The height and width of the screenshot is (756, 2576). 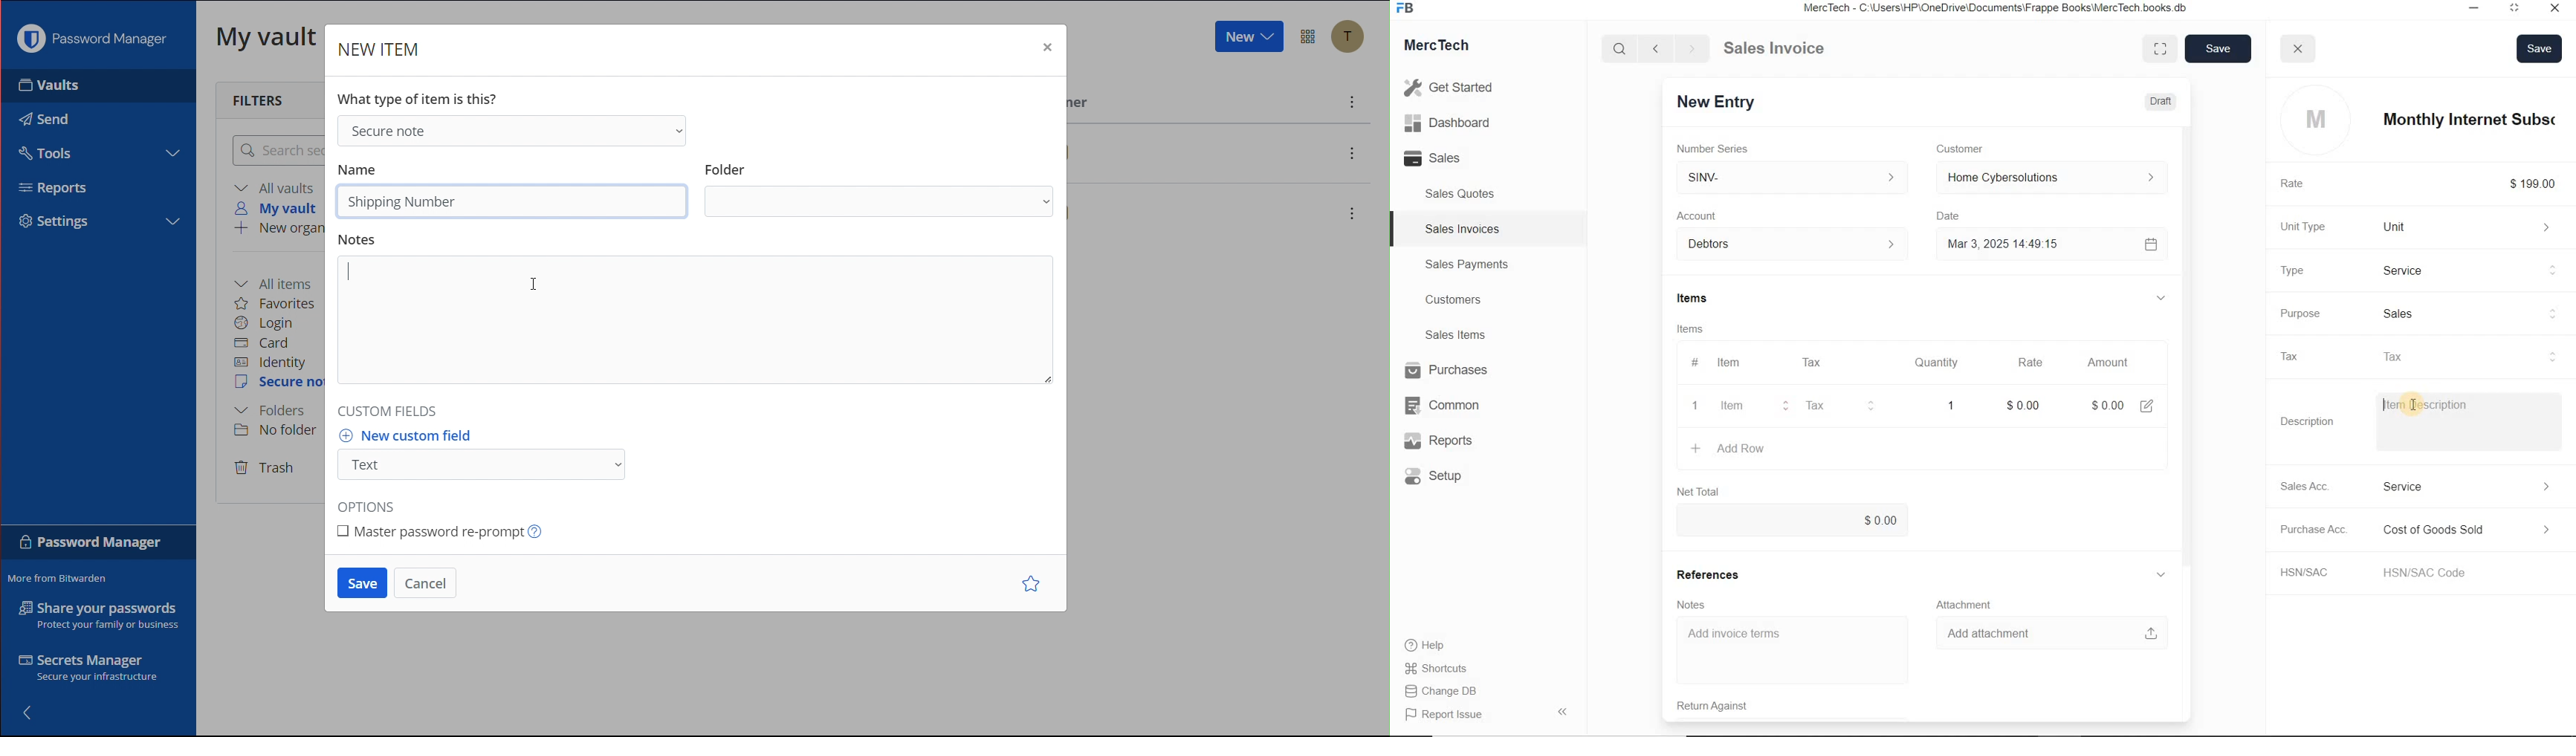 I want to click on Customers, so click(x=1466, y=300).